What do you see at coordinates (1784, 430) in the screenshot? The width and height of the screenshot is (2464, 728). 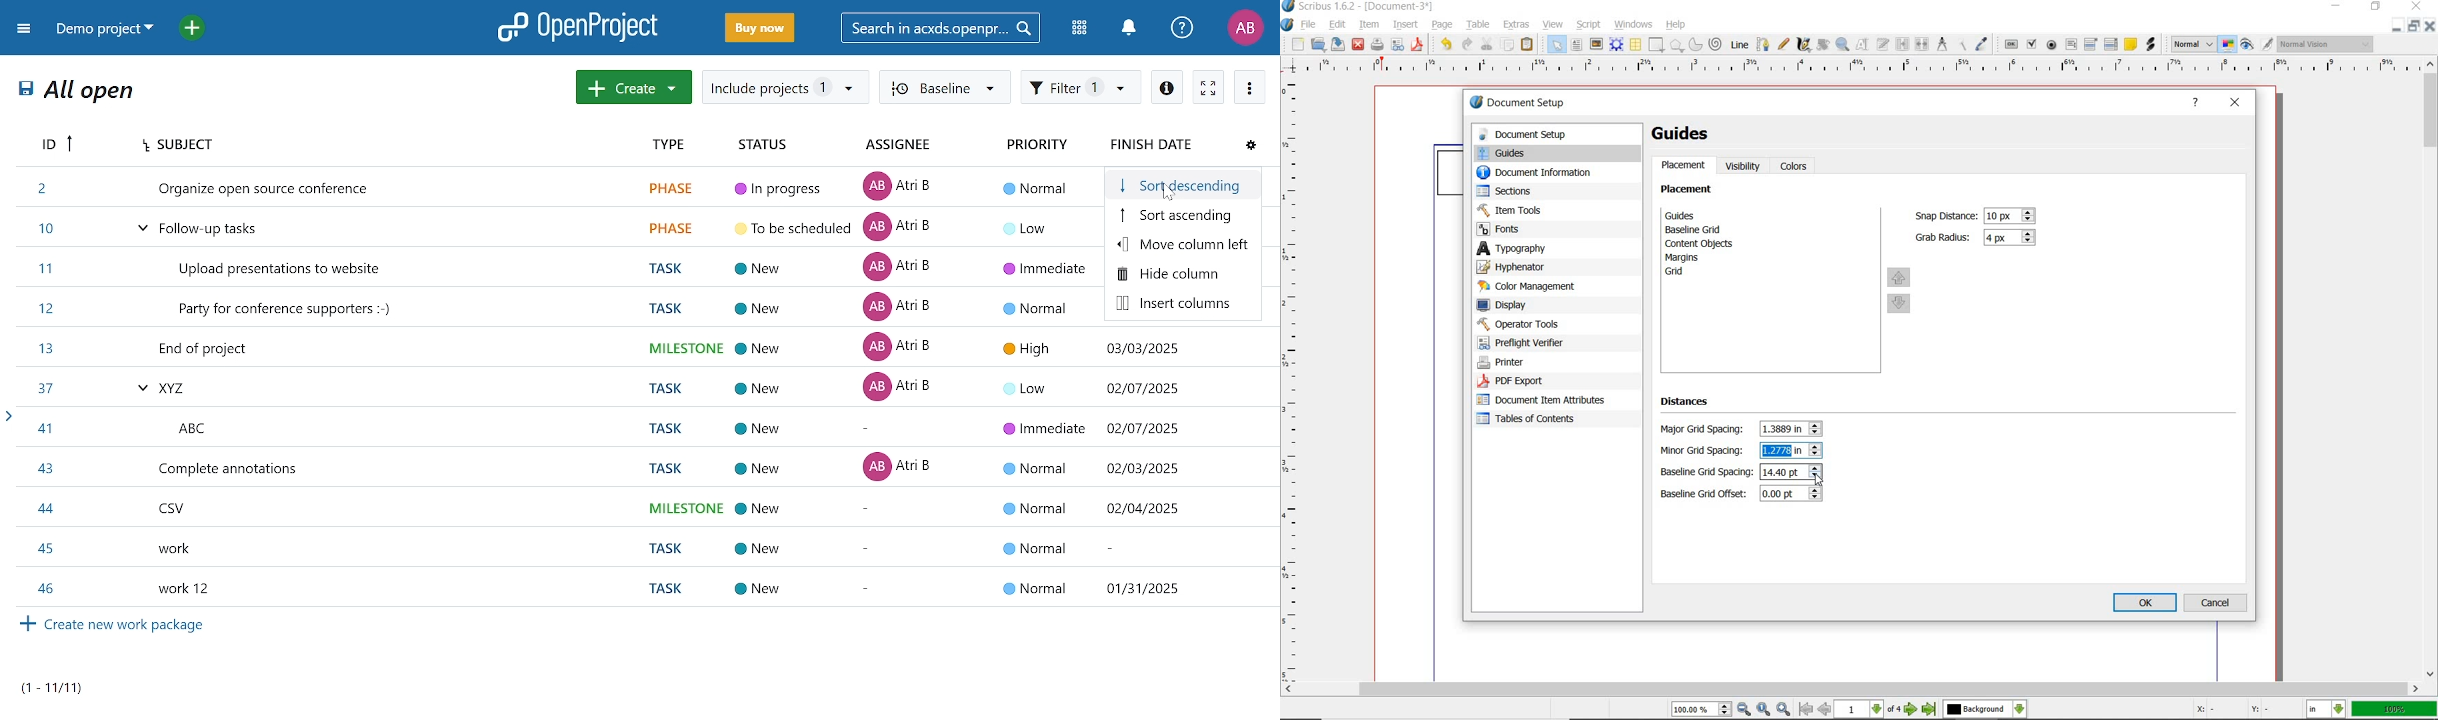 I see `major grid spacing value` at bounding box center [1784, 430].